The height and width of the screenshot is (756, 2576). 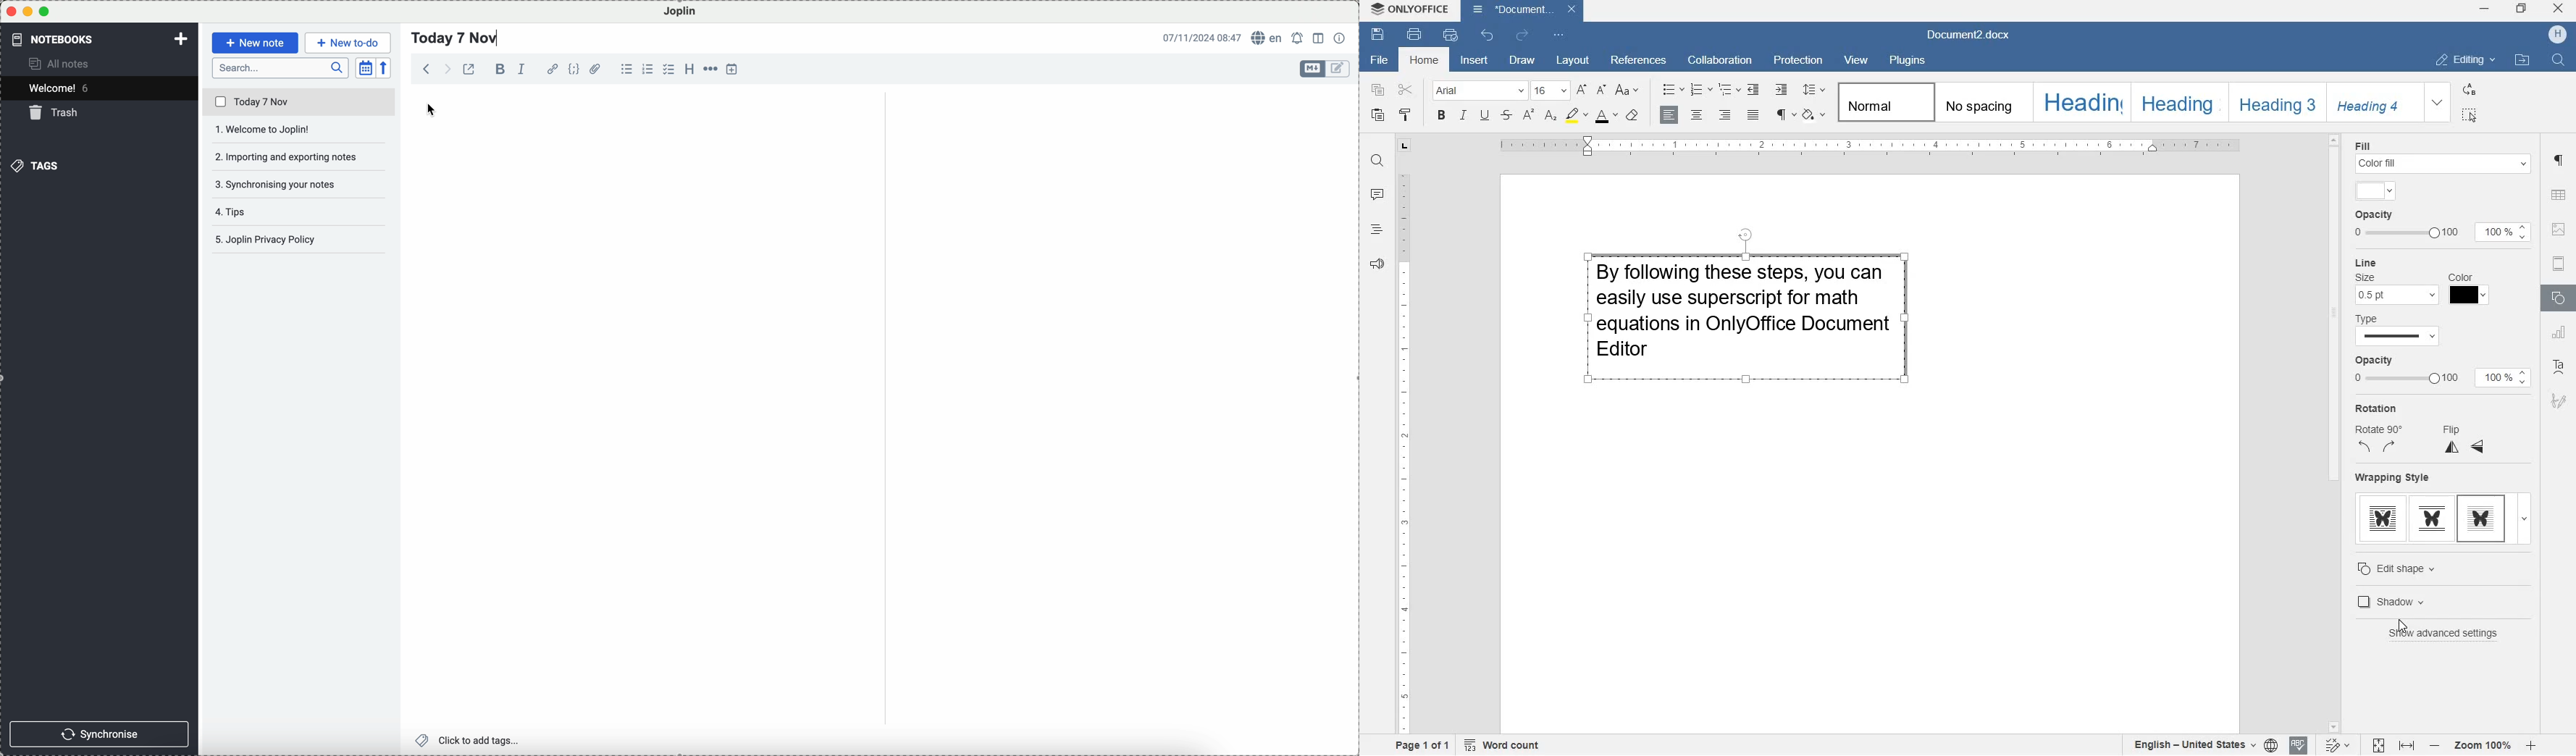 I want to click on toggle editors, so click(x=1313, y=68).